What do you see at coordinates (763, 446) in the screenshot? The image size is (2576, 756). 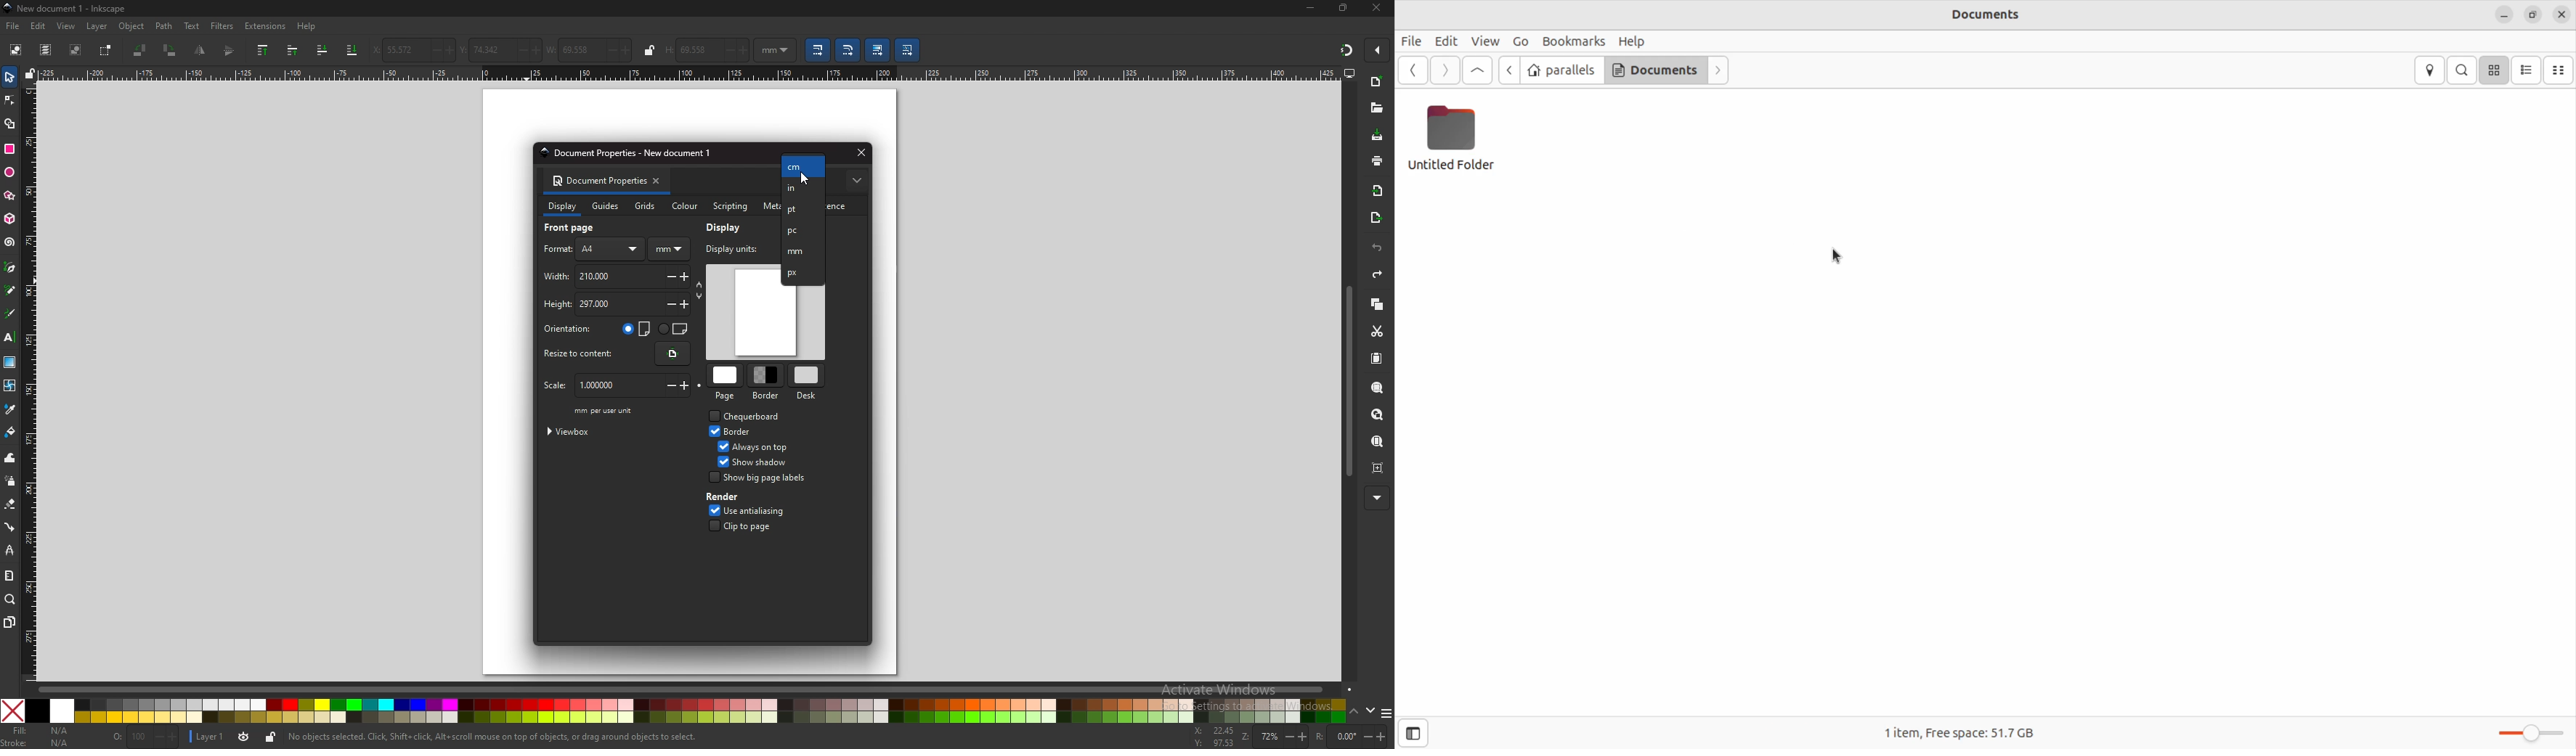 I see `always on top` at bounding box center [763, 446].